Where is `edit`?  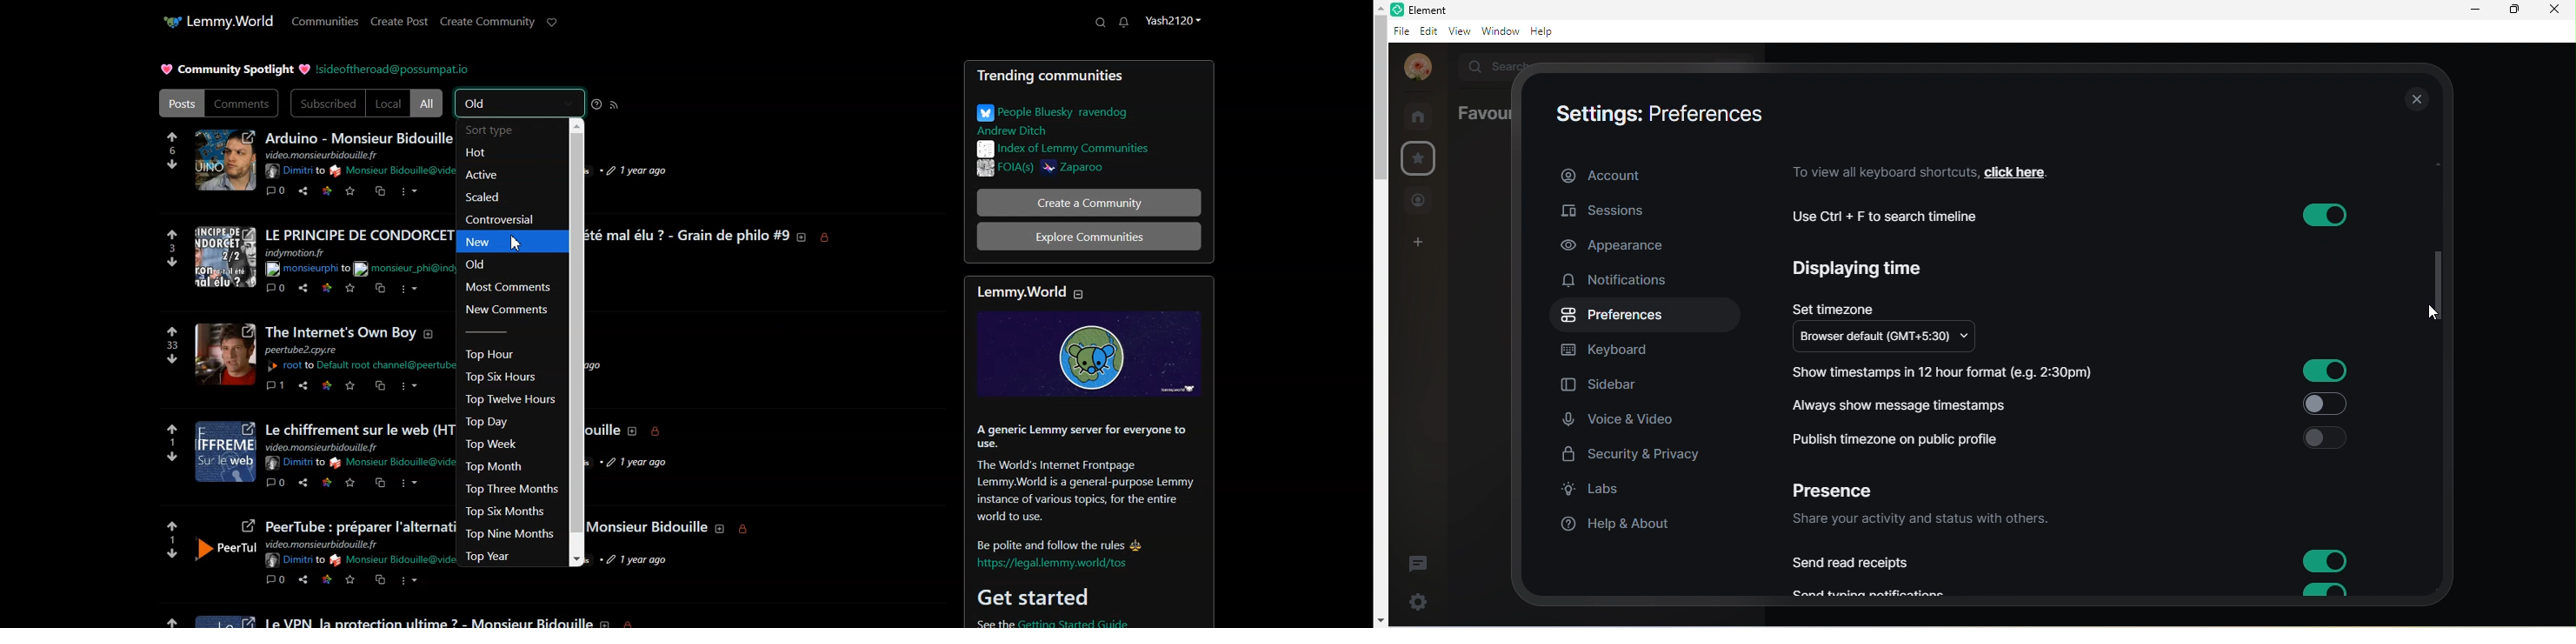
edit is located at coordinates (1427, 30).